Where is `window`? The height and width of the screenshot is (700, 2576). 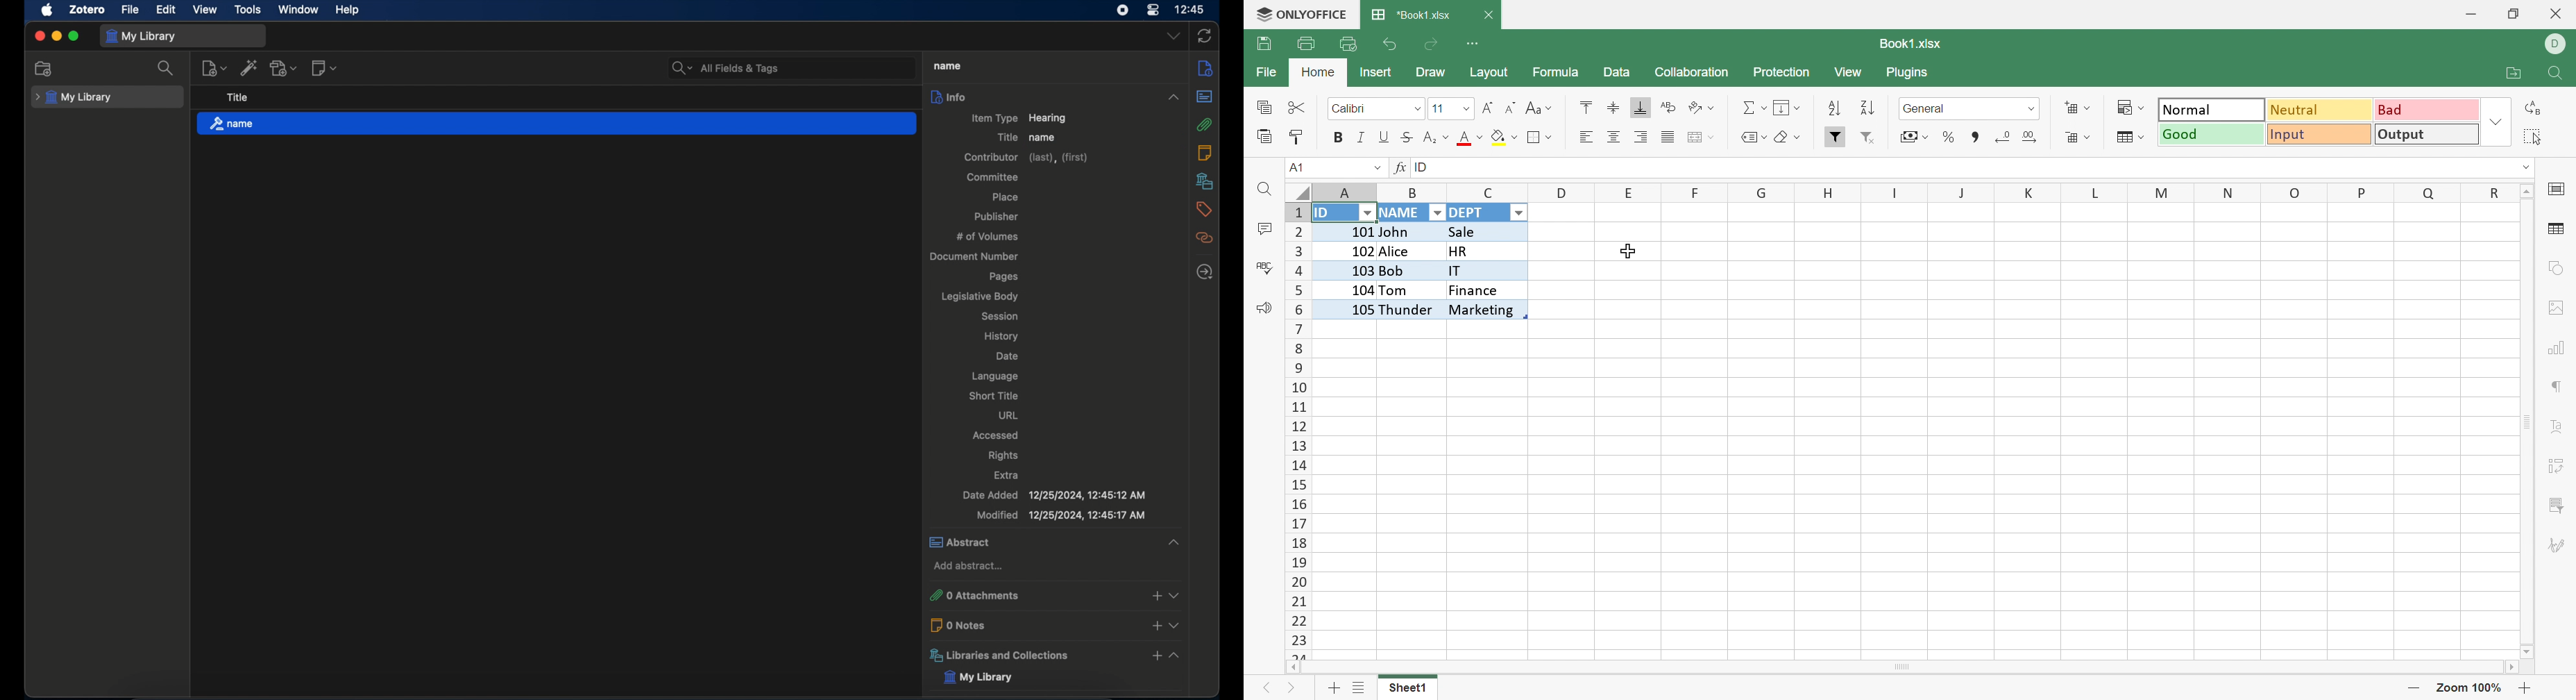
window is located at coordinates (299, 9).